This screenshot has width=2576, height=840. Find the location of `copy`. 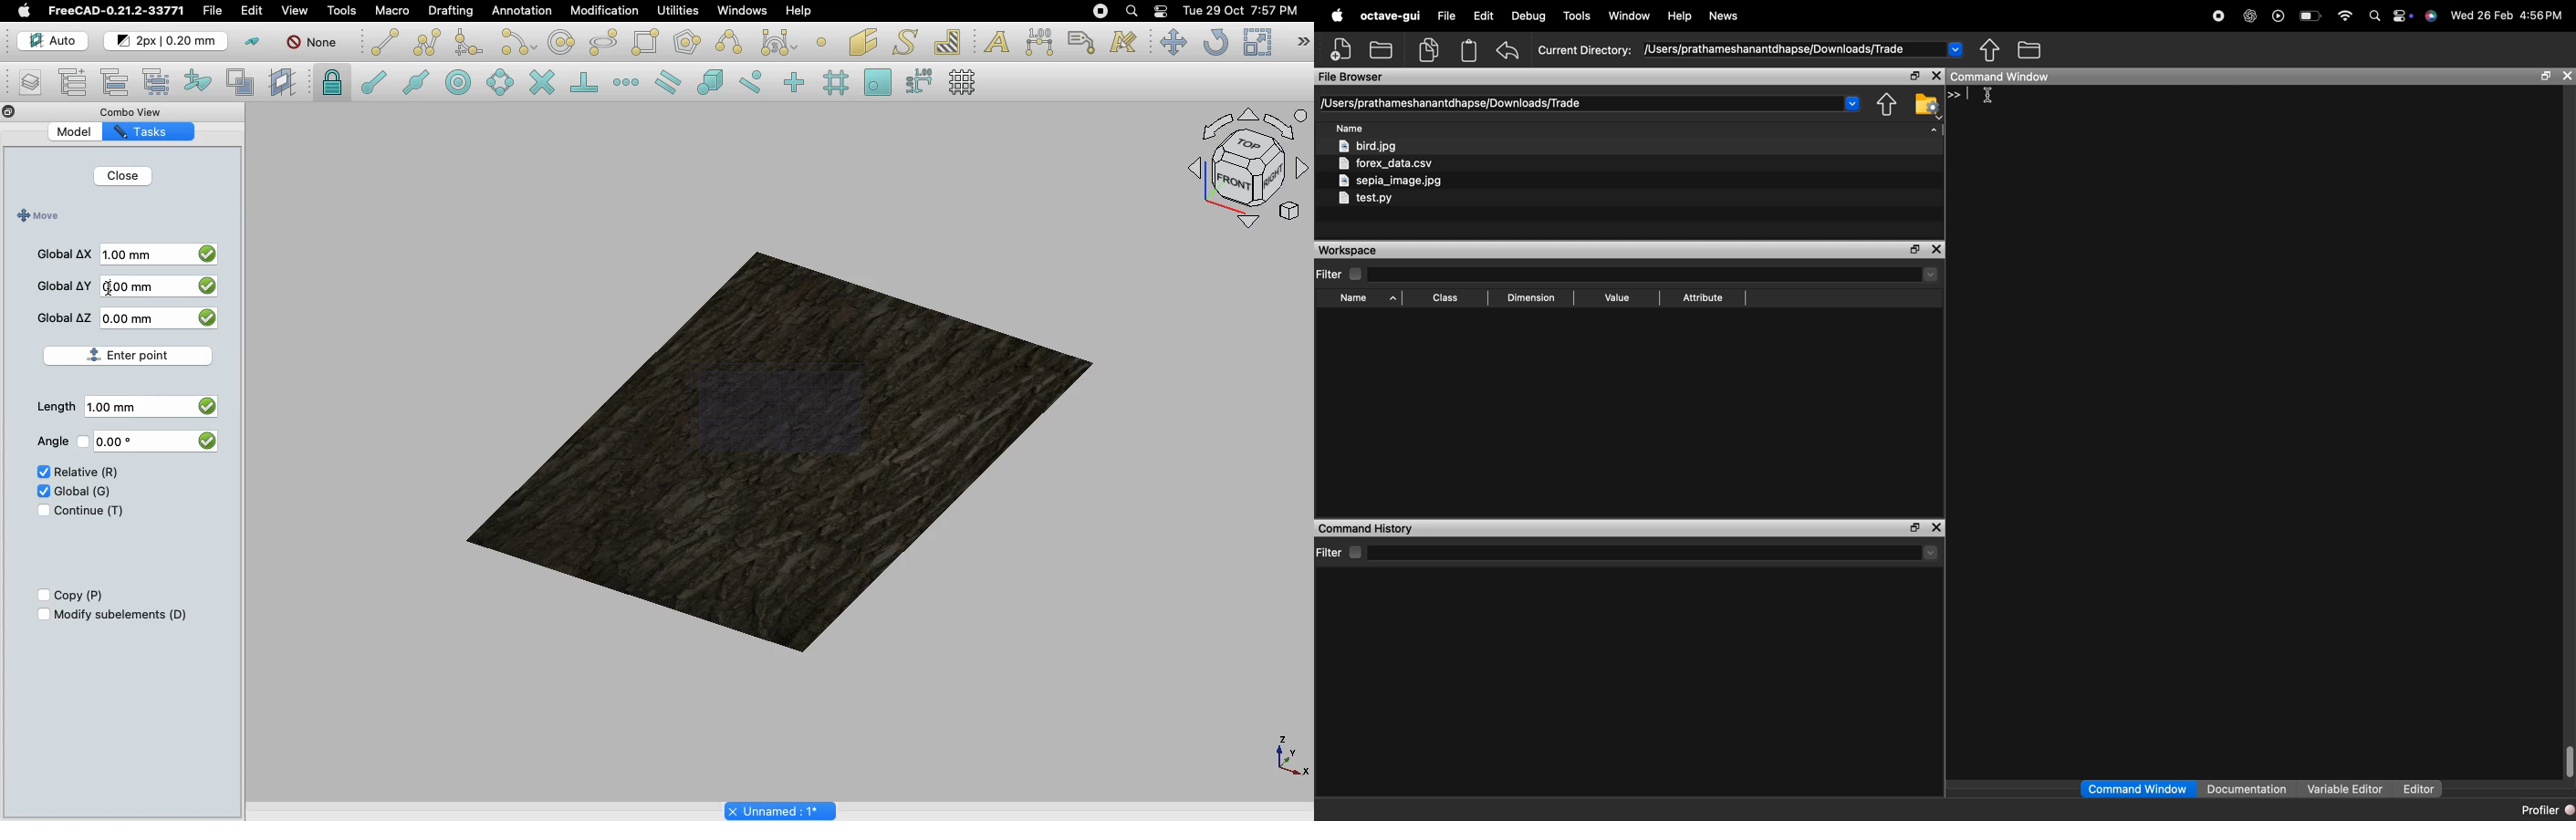

copy is located at coordinates (1430, 49).